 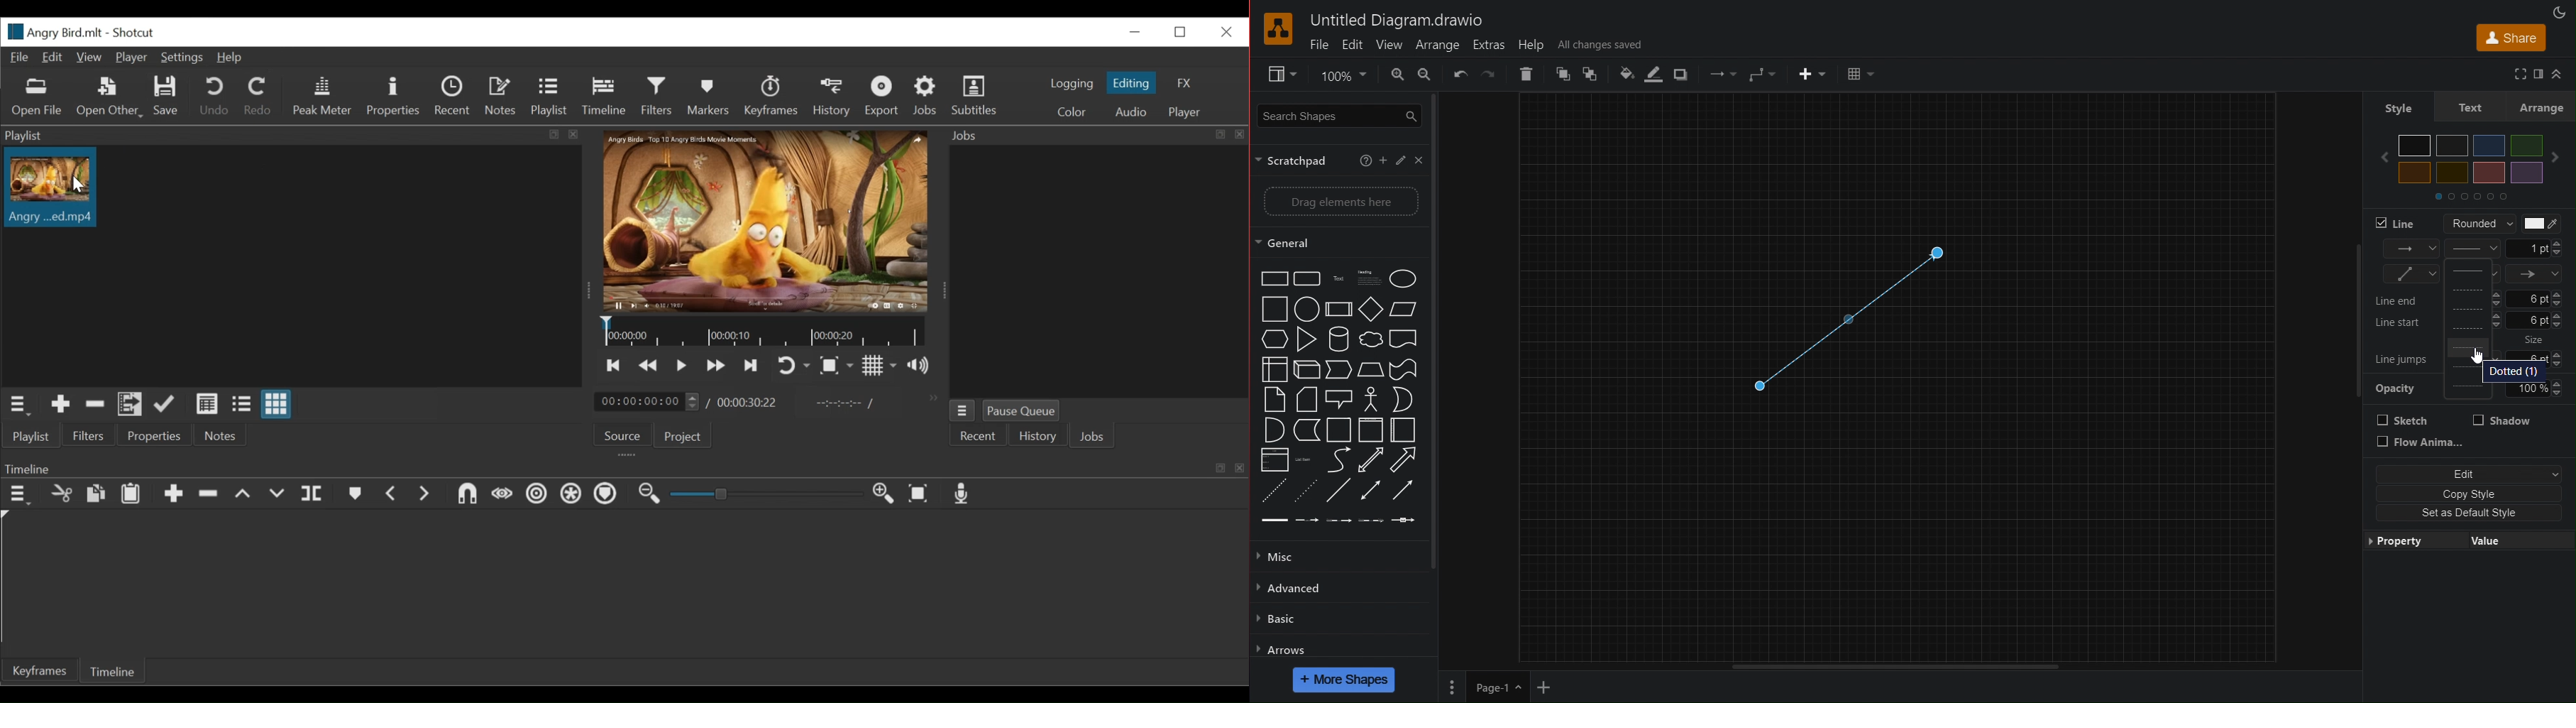 What do you see at coordinates (2492, 539) in the screenshot?
I see `Value` at bounding box center [2492, 539].